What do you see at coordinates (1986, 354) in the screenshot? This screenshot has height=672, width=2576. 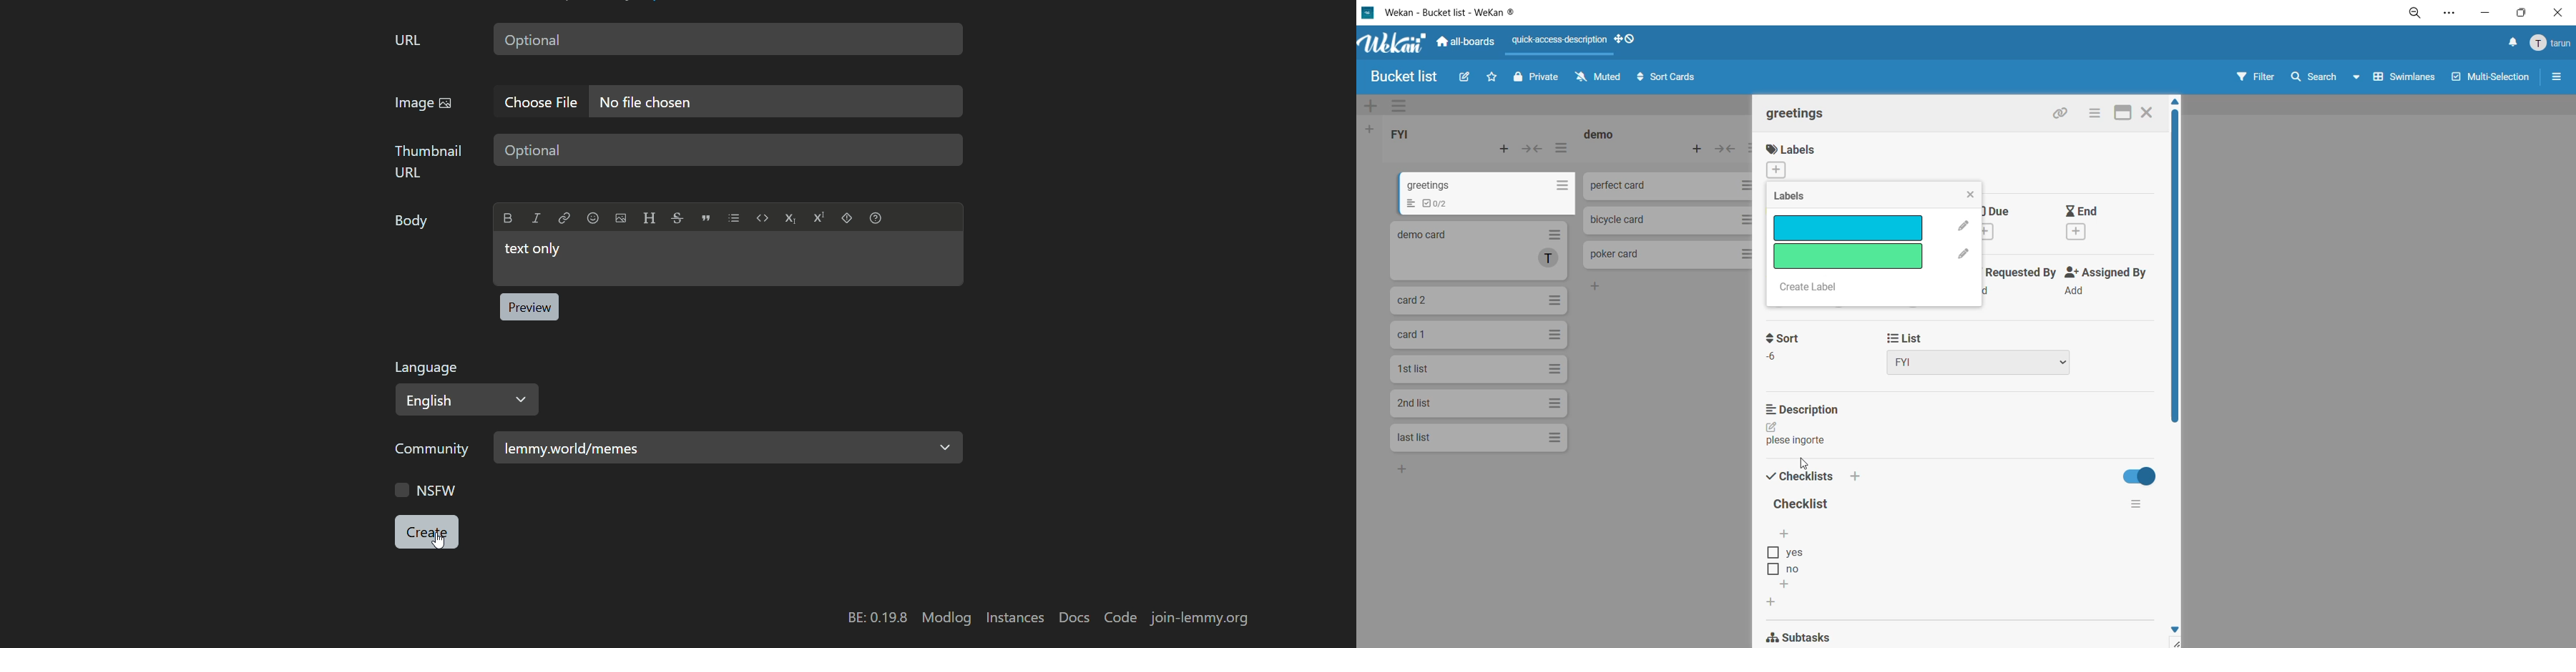 I see `list` at bounding box center [1986, 354].